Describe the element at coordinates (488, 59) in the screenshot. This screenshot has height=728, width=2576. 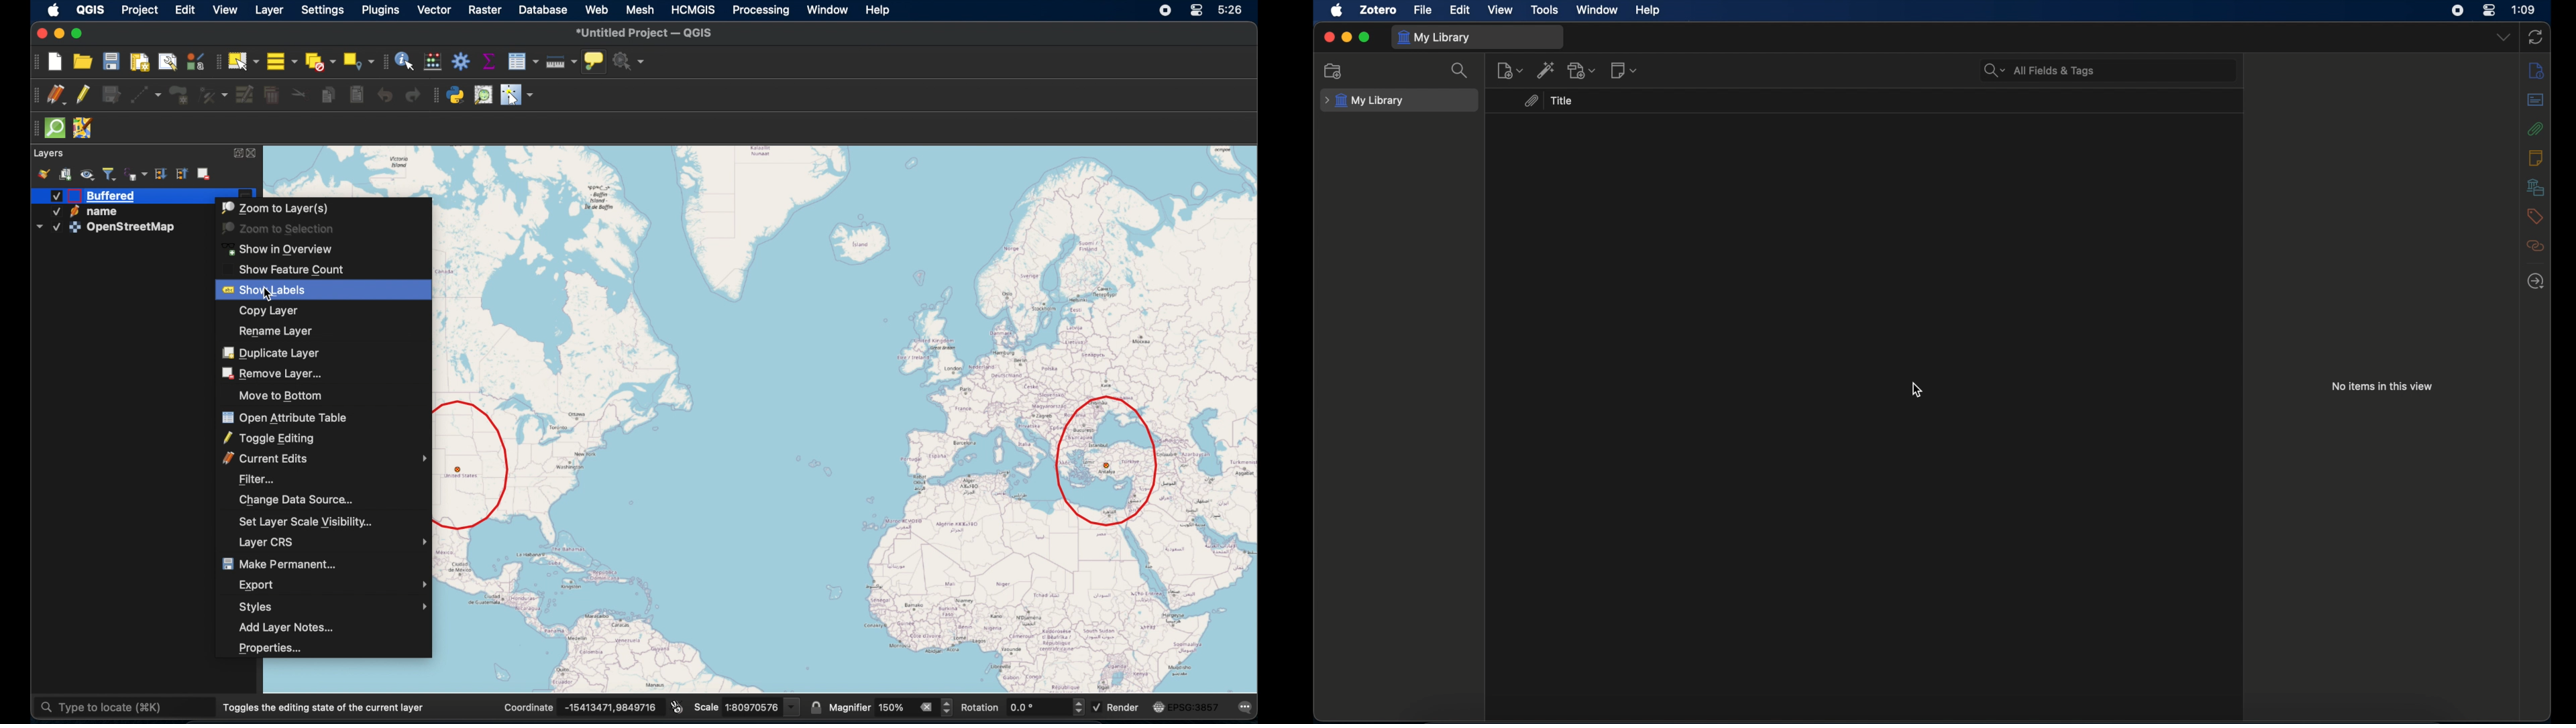
I see `show statistical summary` at that location.